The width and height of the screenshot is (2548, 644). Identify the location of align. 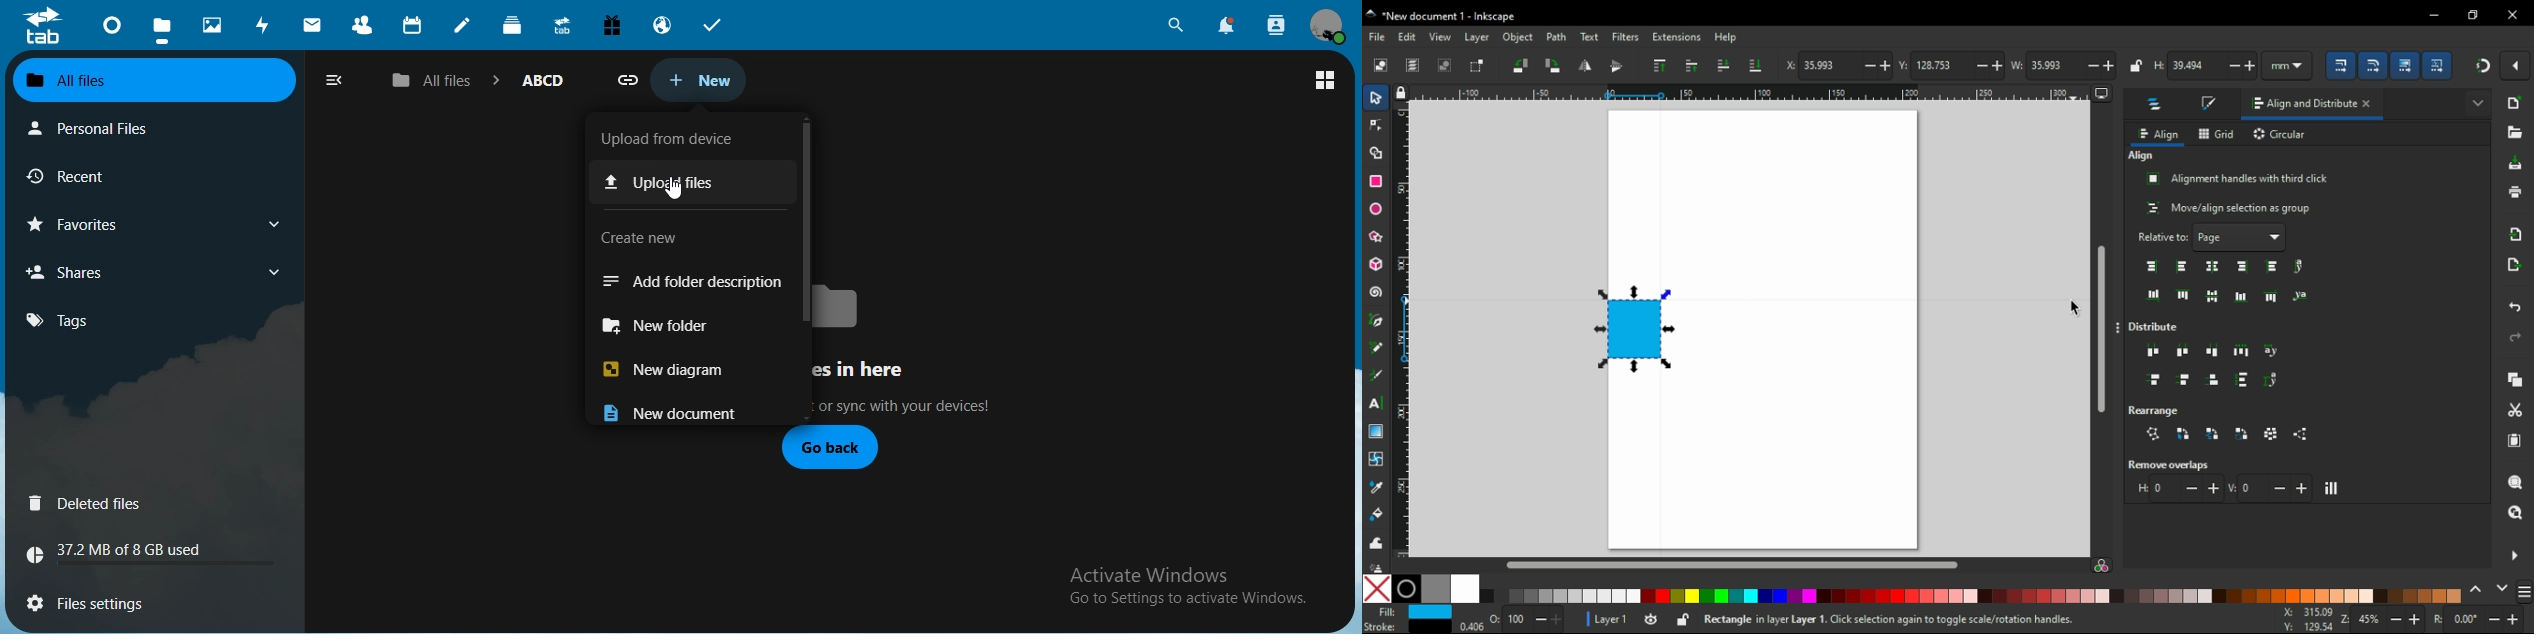
(2144, 157).